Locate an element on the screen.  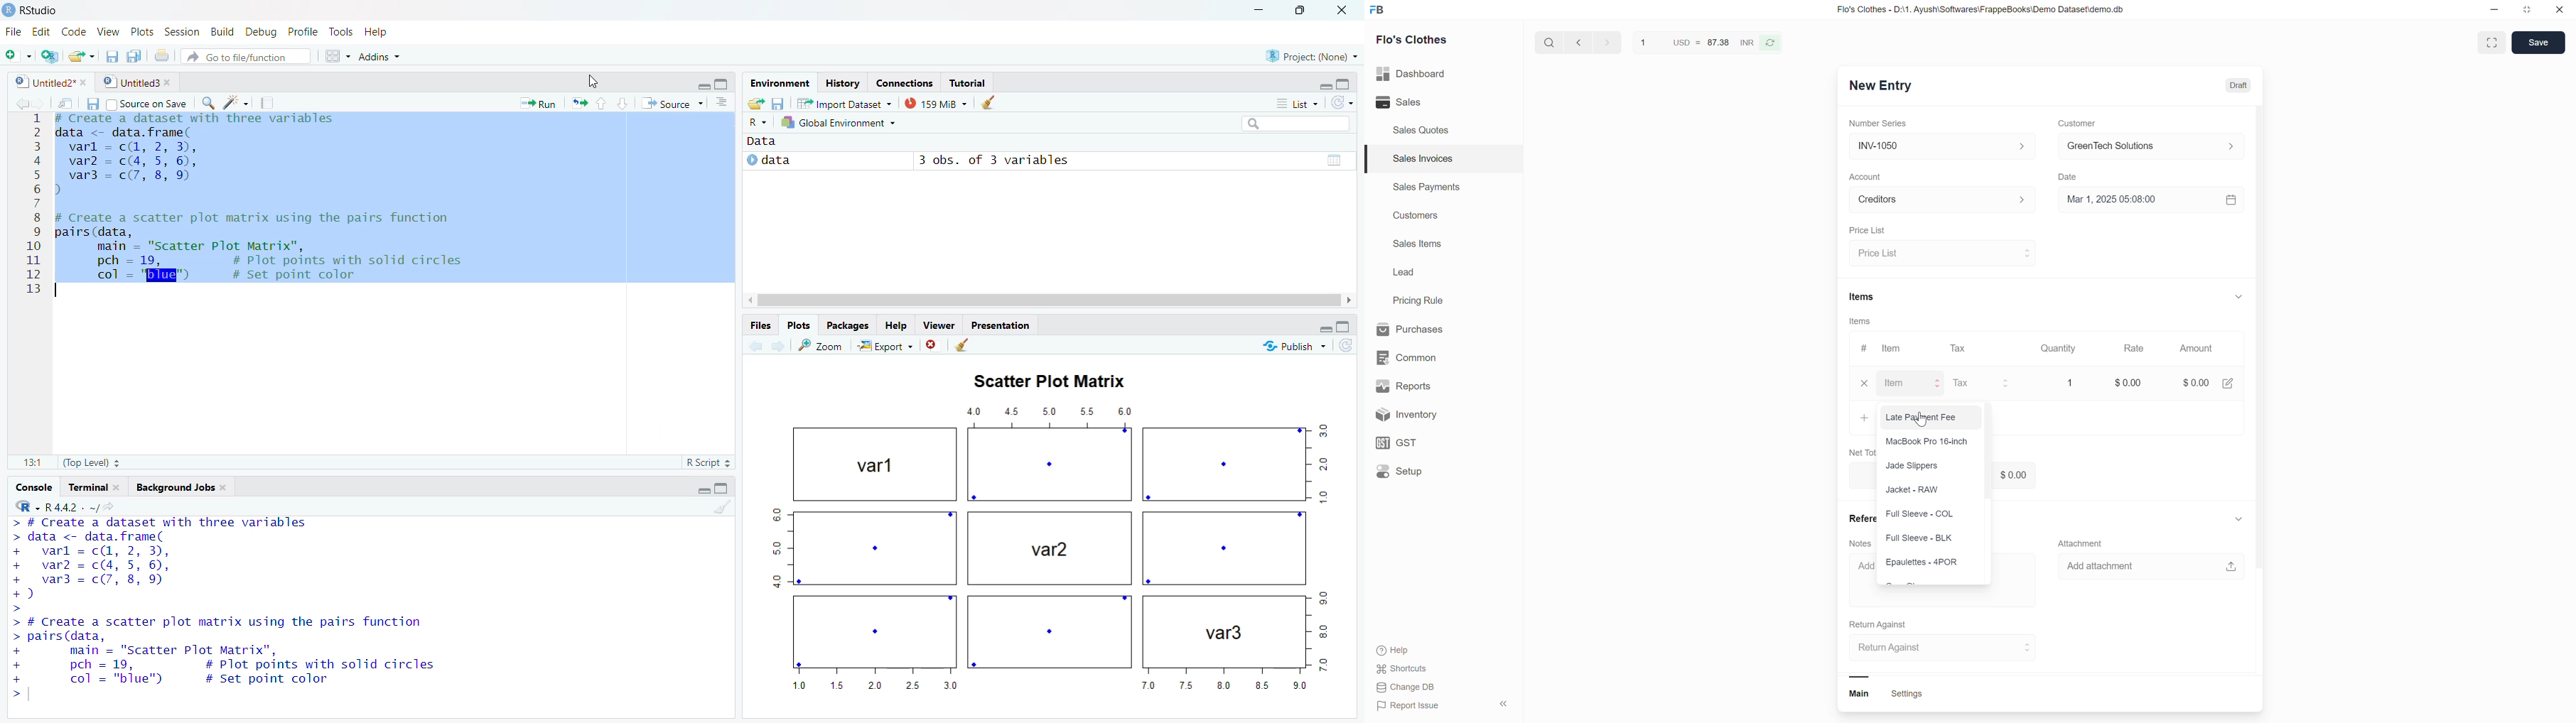
Search is located at coordinates (1300, 121).